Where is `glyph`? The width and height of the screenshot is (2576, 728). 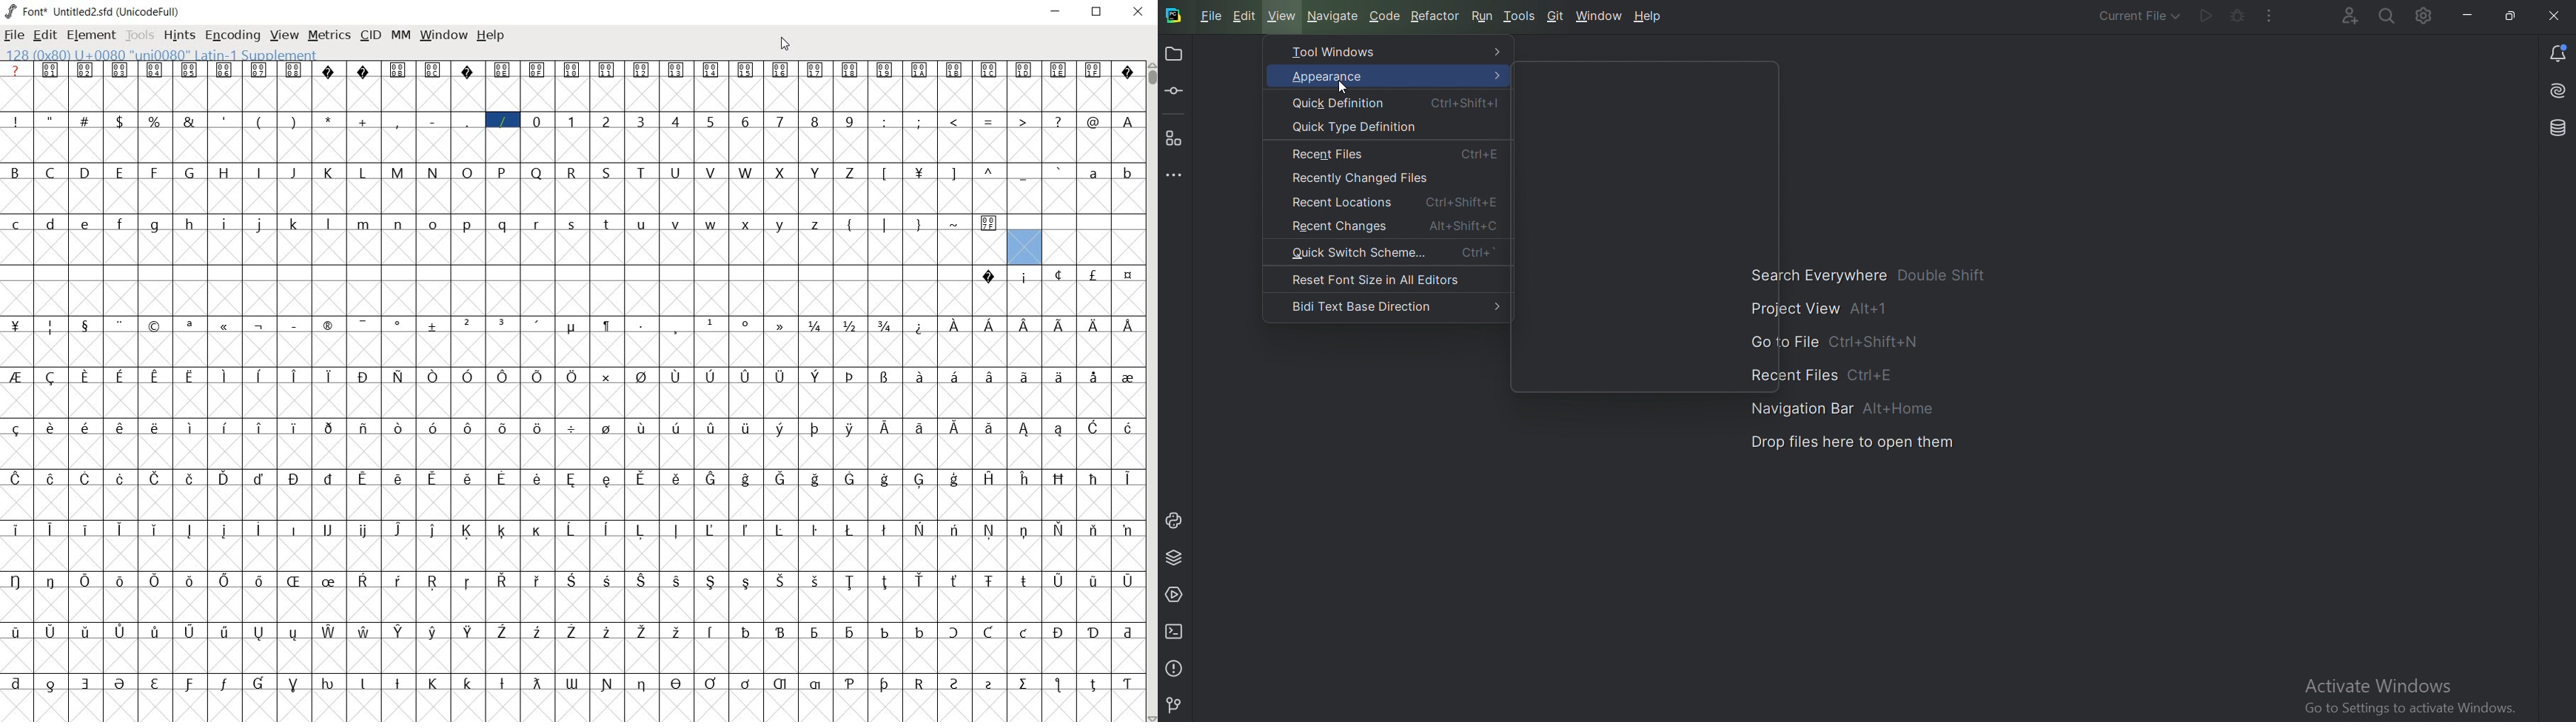 glyph is located at coordinates (50, 479).